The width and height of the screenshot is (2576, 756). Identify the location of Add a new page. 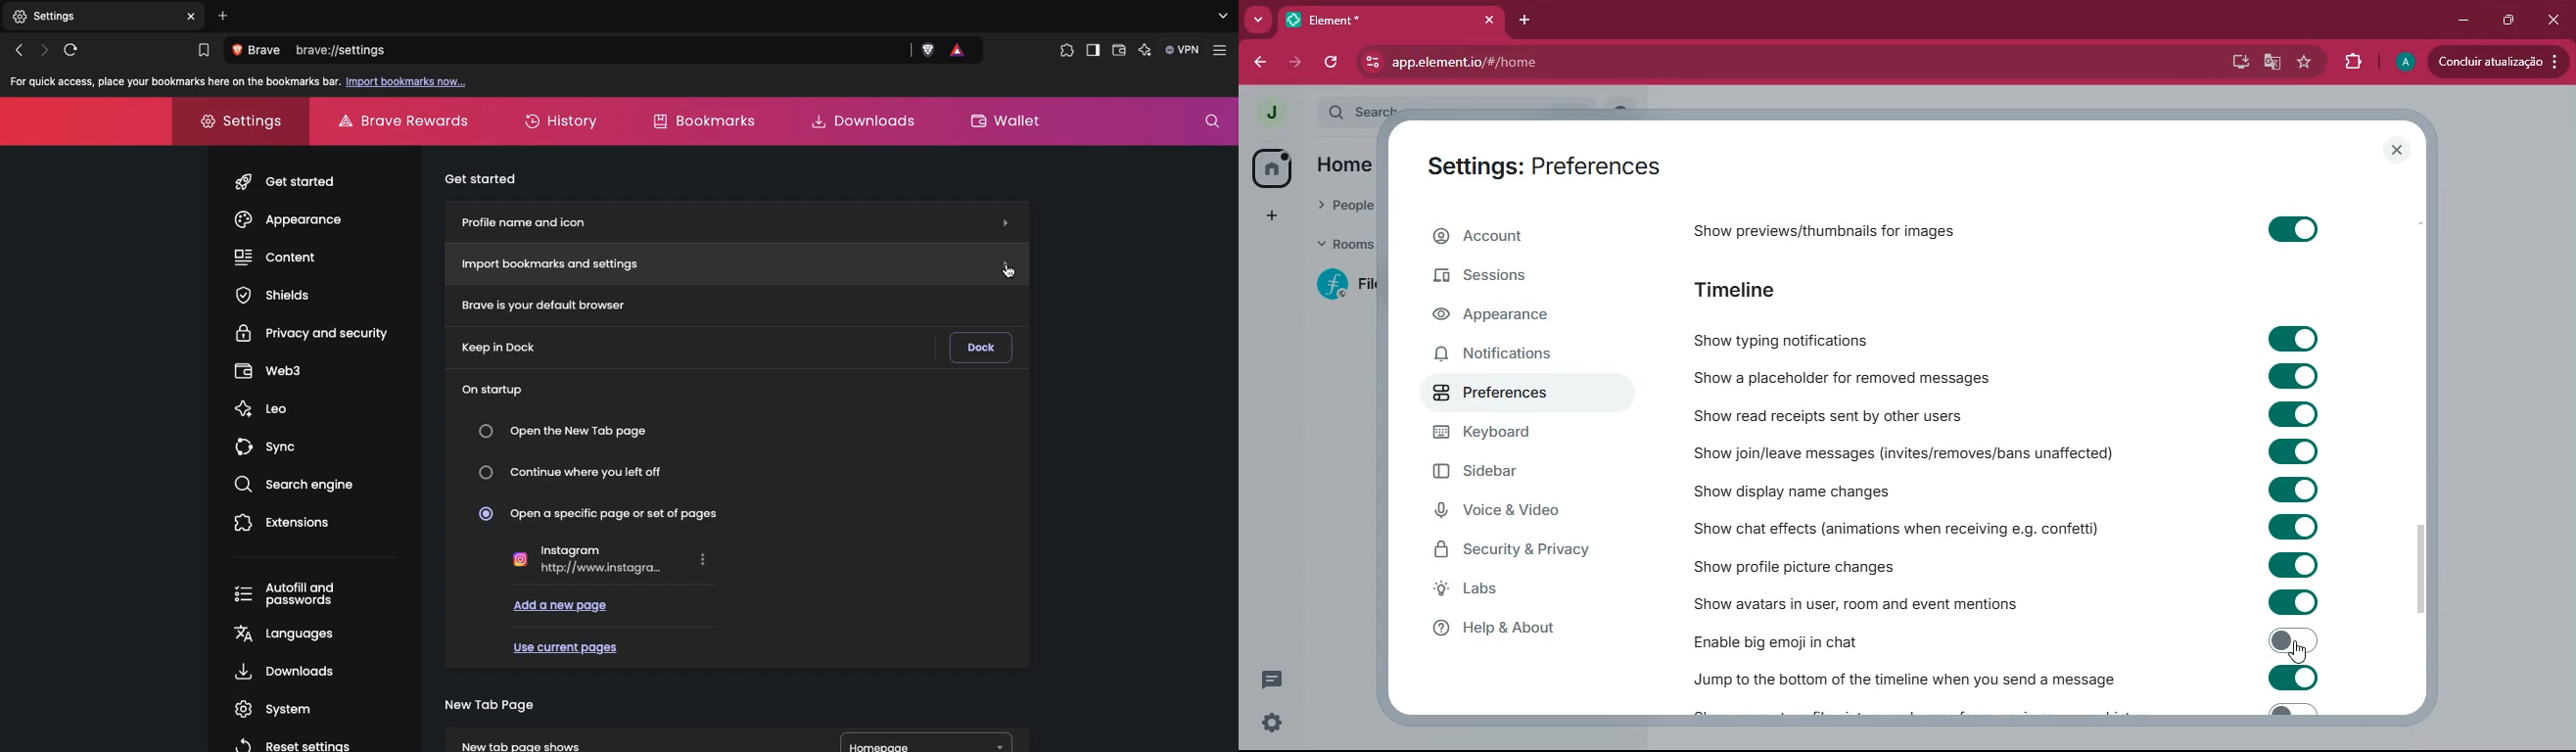
(561, 604).